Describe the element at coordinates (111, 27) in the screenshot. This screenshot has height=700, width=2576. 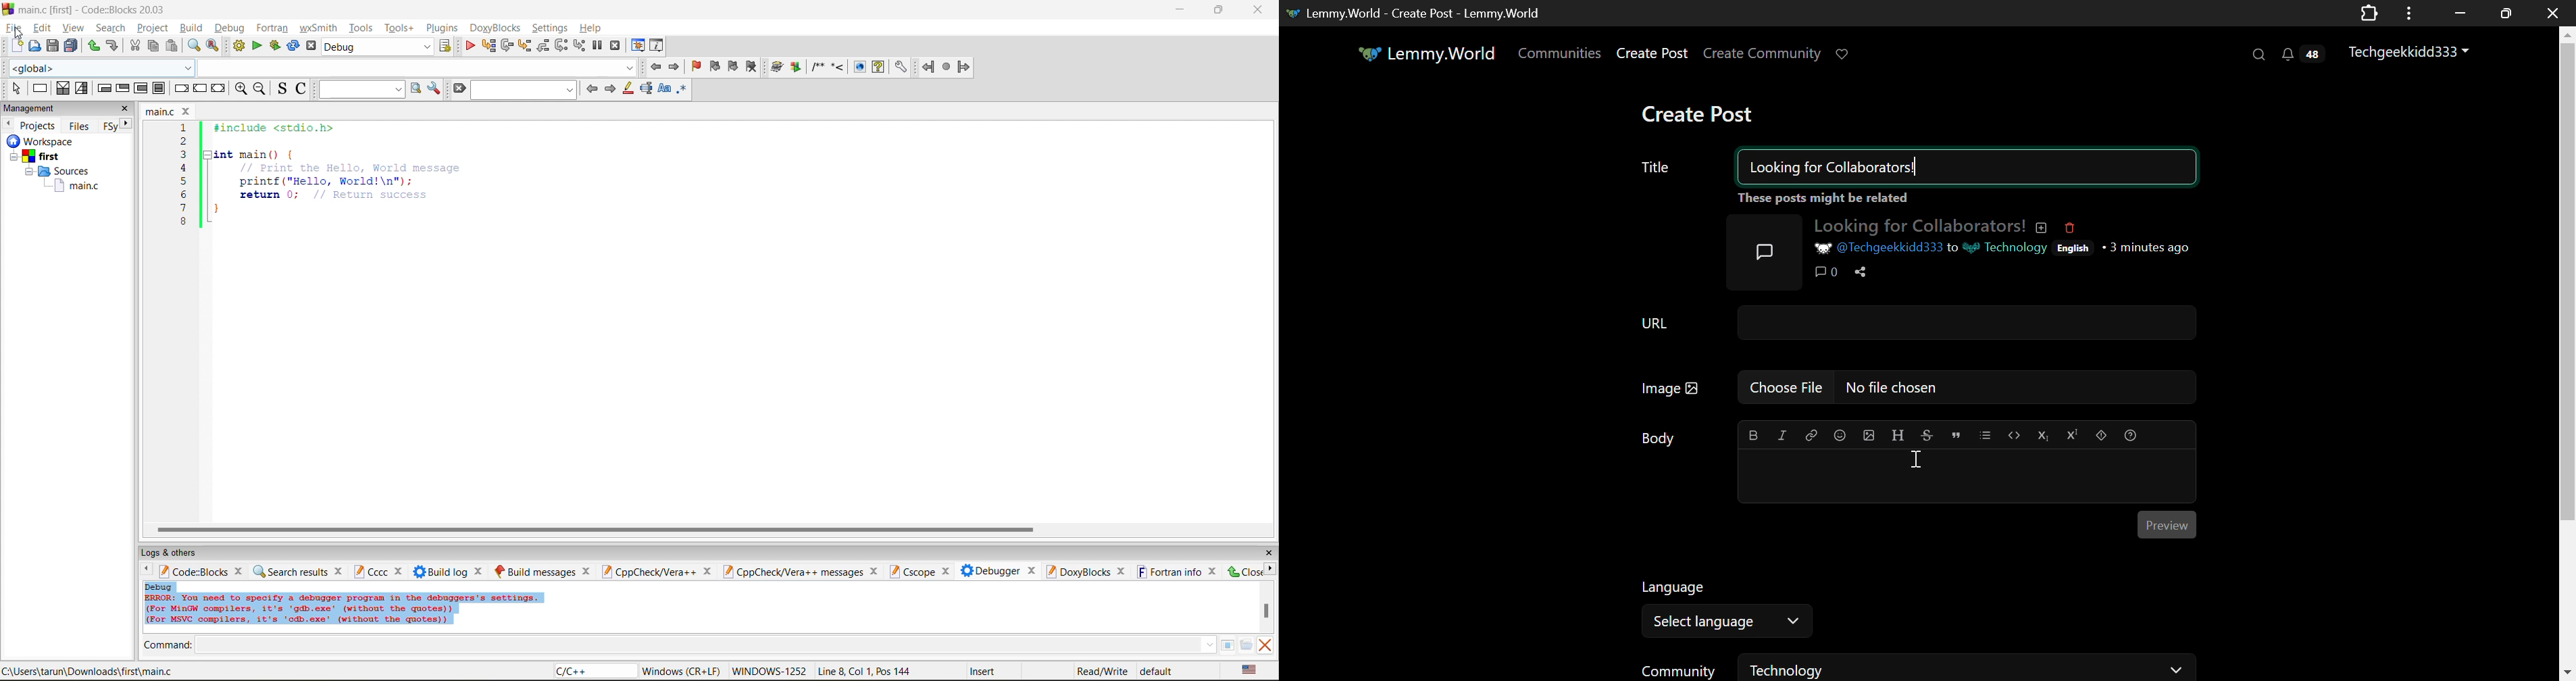
I see `search` at that location.